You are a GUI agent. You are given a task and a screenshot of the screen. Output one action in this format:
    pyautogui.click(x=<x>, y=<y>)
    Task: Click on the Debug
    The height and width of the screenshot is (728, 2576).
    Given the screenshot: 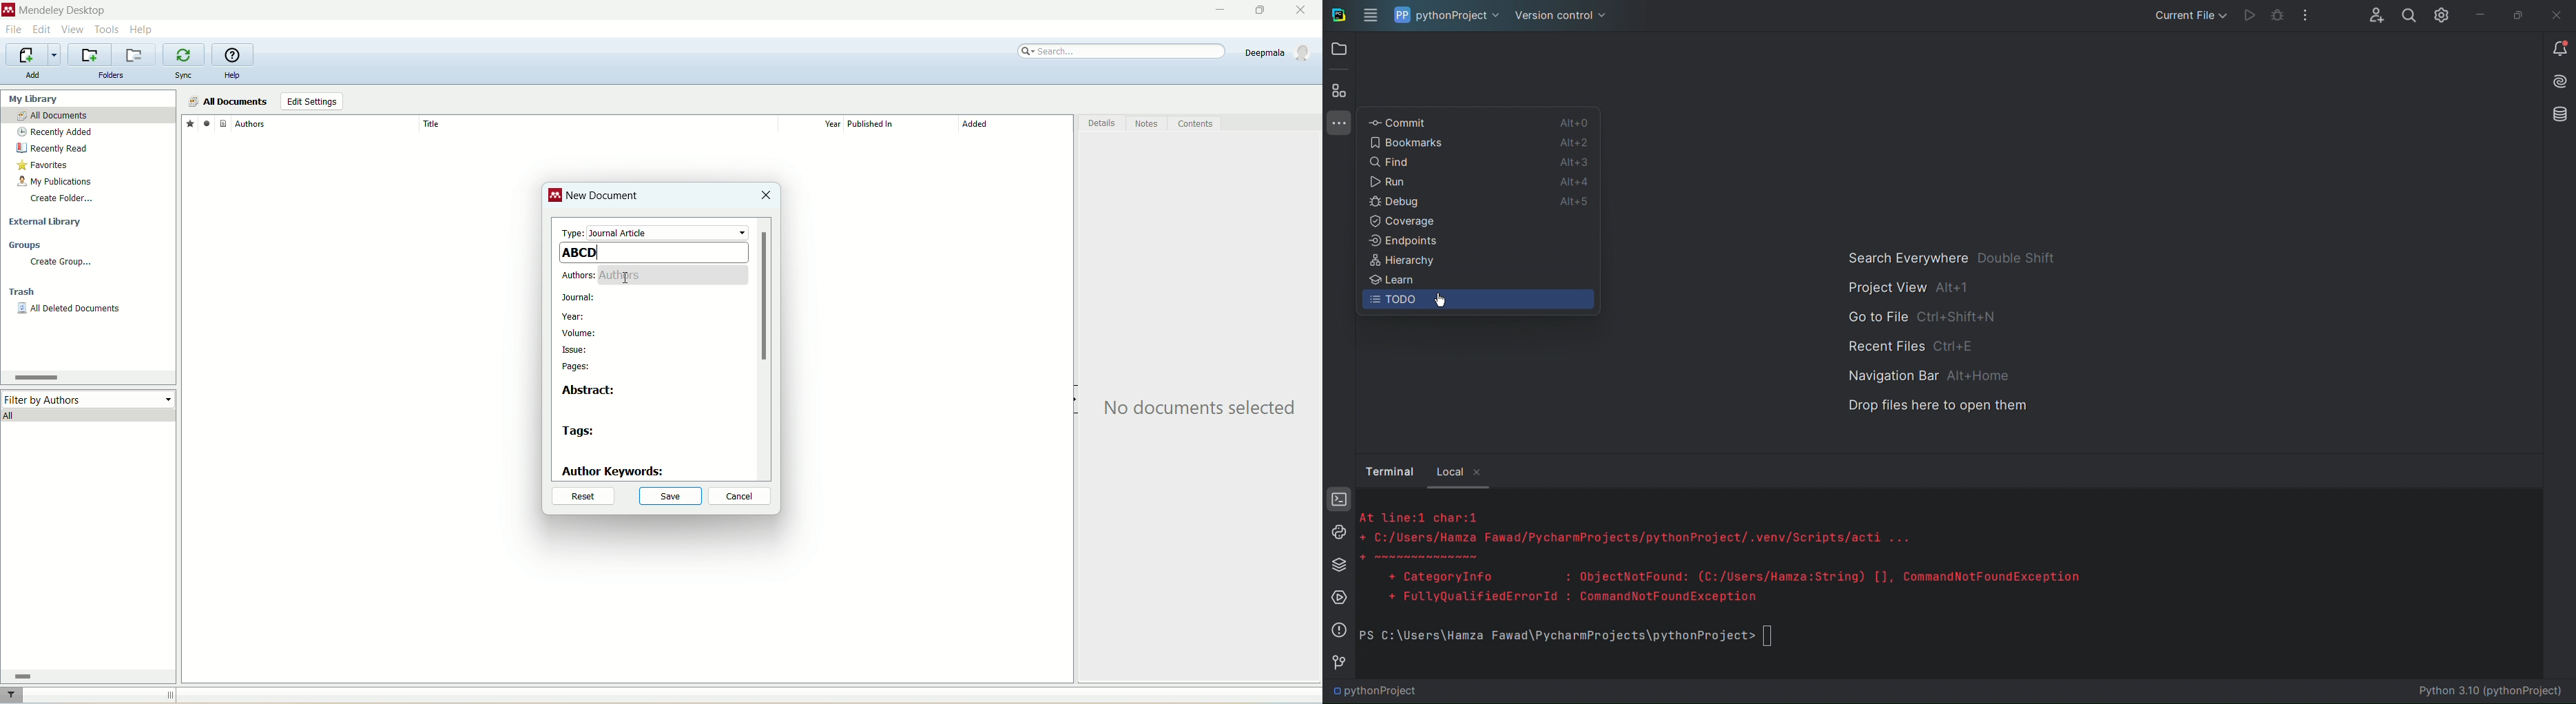 What is the action you would take?
    pyautogui.click(x=1391, y=200)
    